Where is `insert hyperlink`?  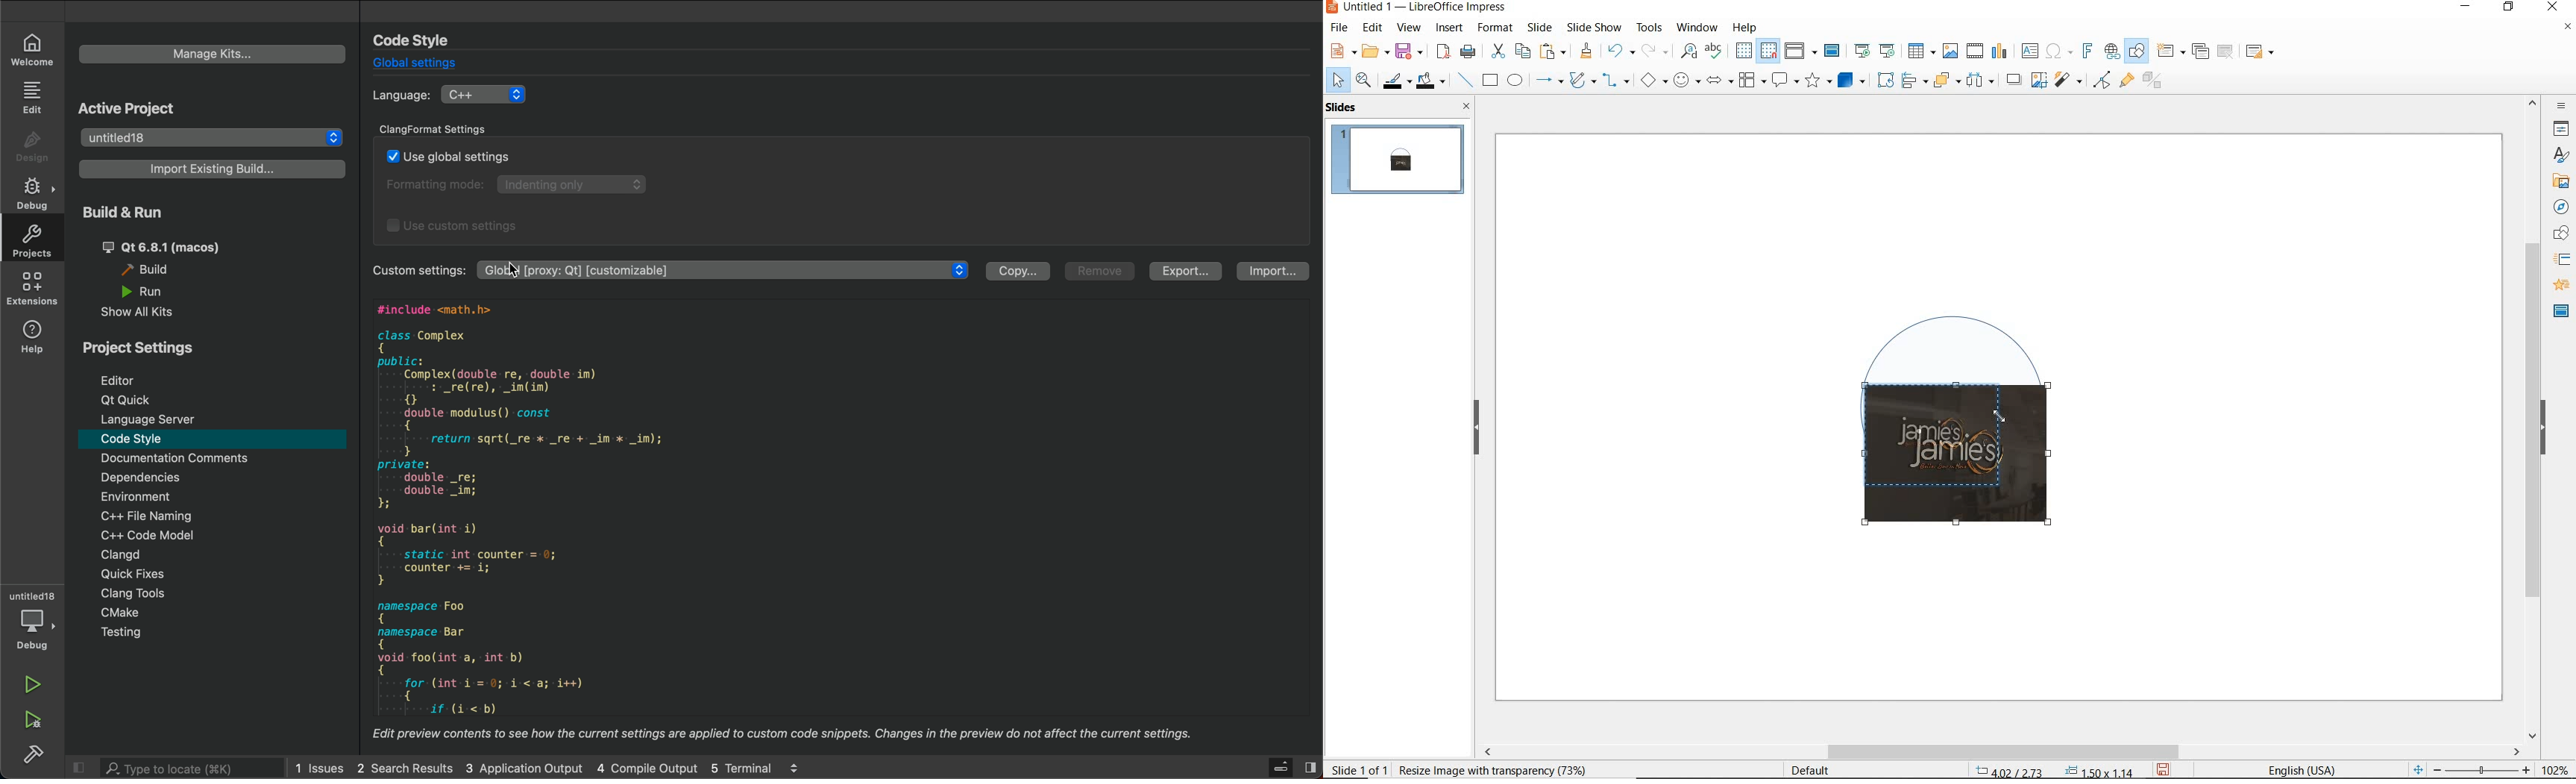 insert hyperlink is located at coordinates (2112, 51).